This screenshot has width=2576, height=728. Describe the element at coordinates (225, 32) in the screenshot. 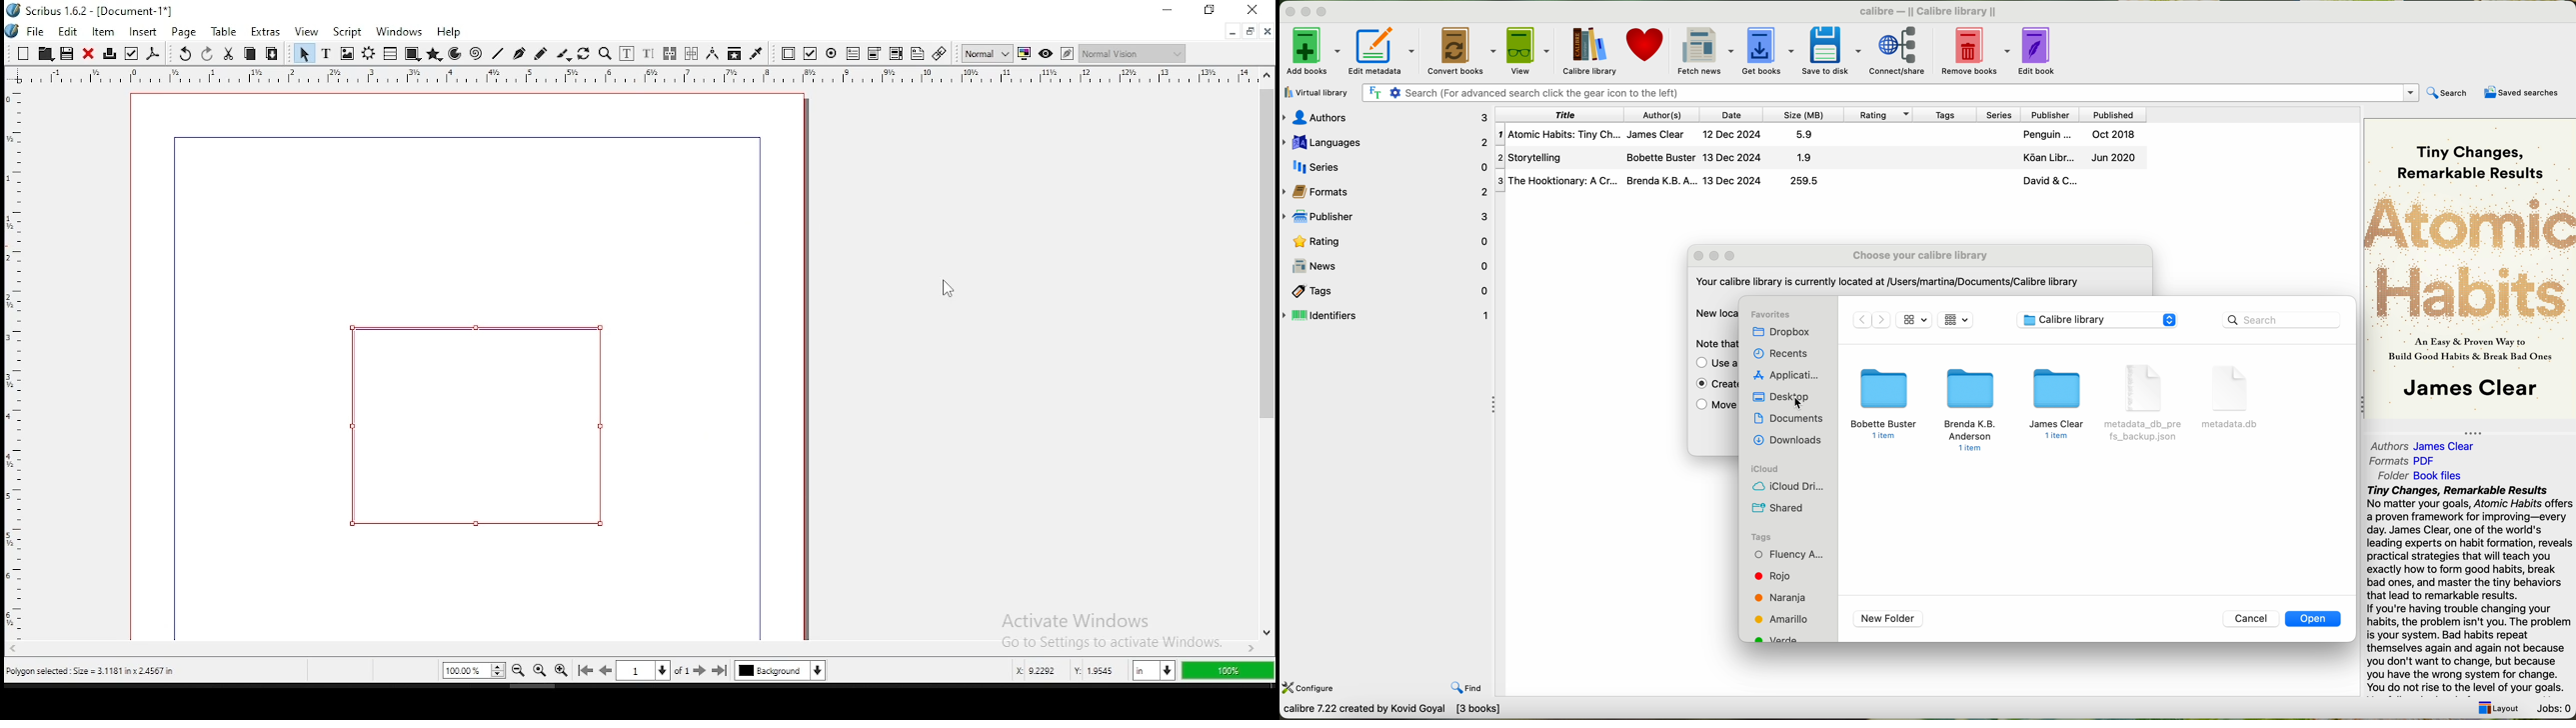

I see `table` at that location.